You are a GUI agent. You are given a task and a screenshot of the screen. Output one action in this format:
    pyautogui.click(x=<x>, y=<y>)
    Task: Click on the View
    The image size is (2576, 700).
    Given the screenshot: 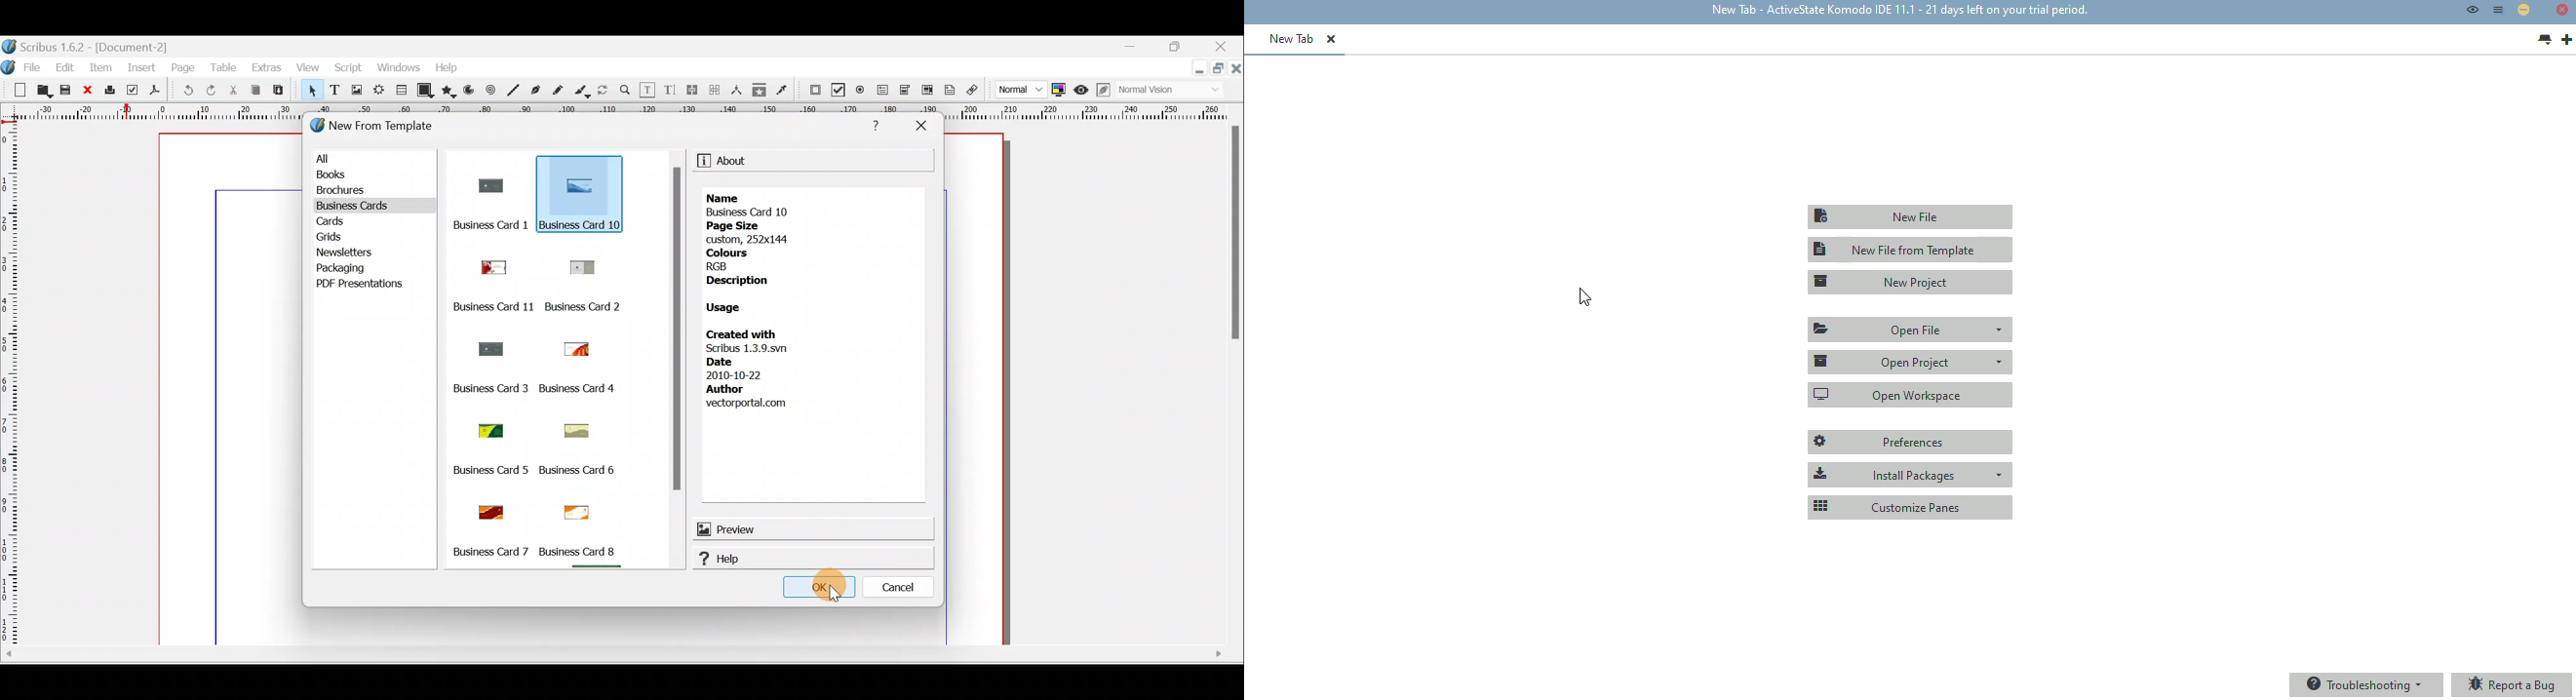 What is the action you would take?
    pyautogui.click(x=307, y=69)
    